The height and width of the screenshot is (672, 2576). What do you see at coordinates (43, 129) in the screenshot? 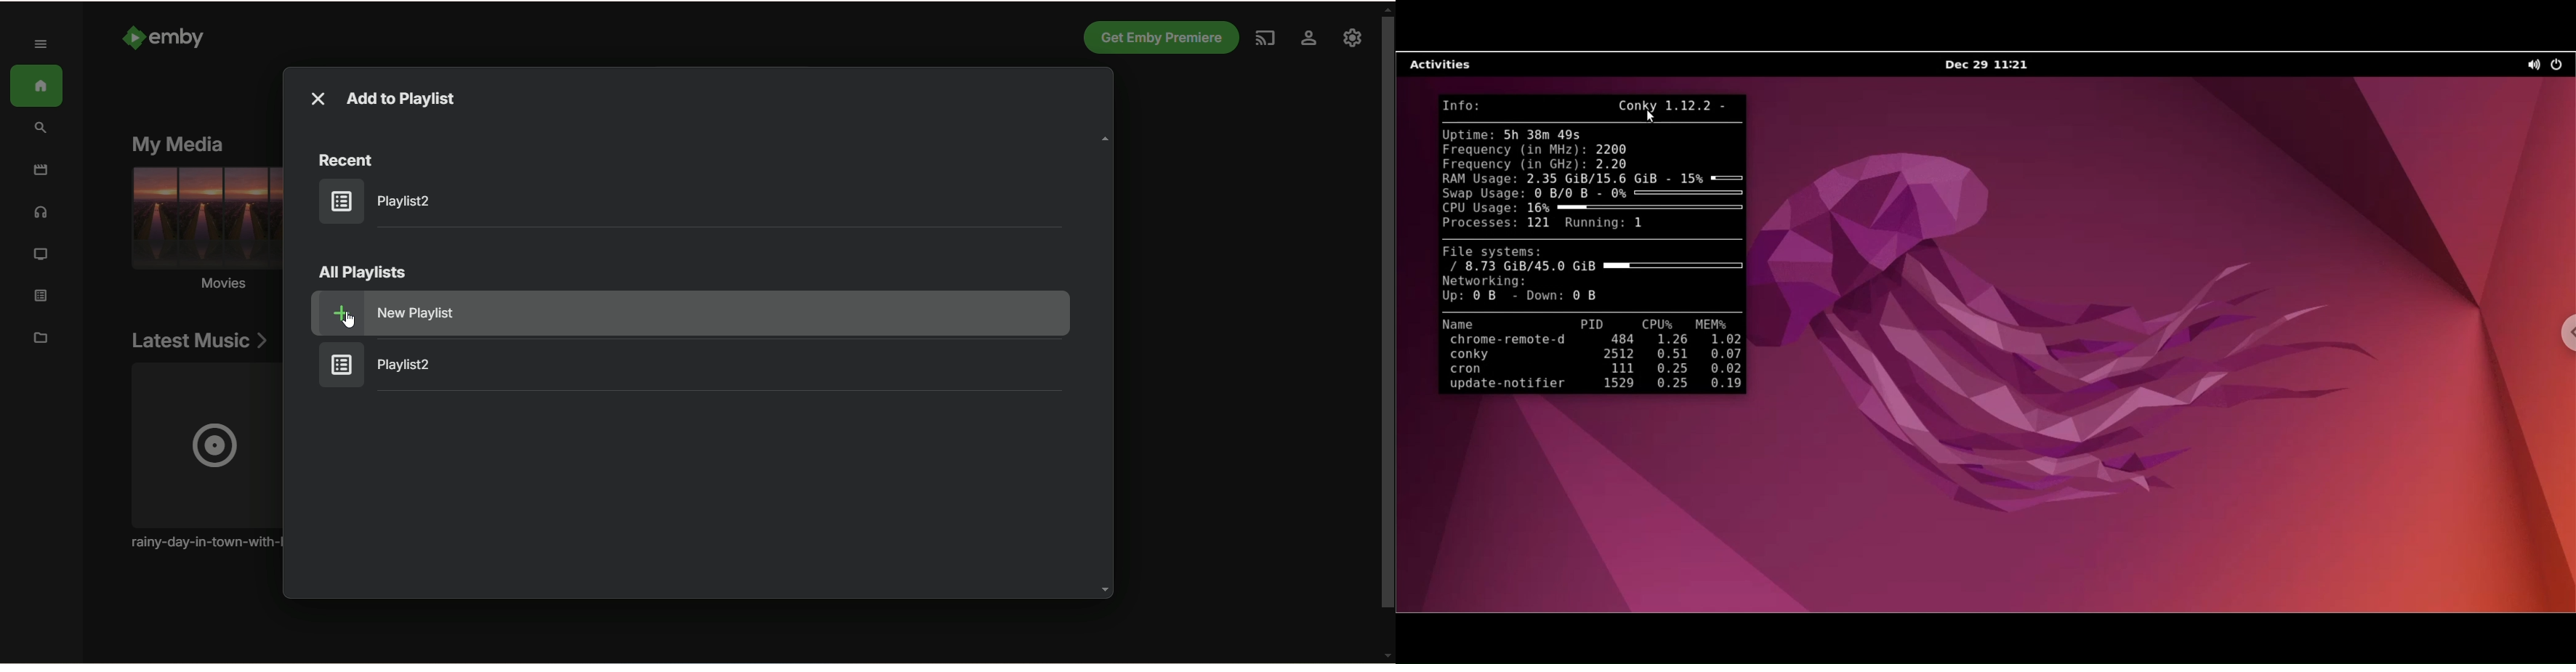
I see `search` at bounding box center [43, 129].